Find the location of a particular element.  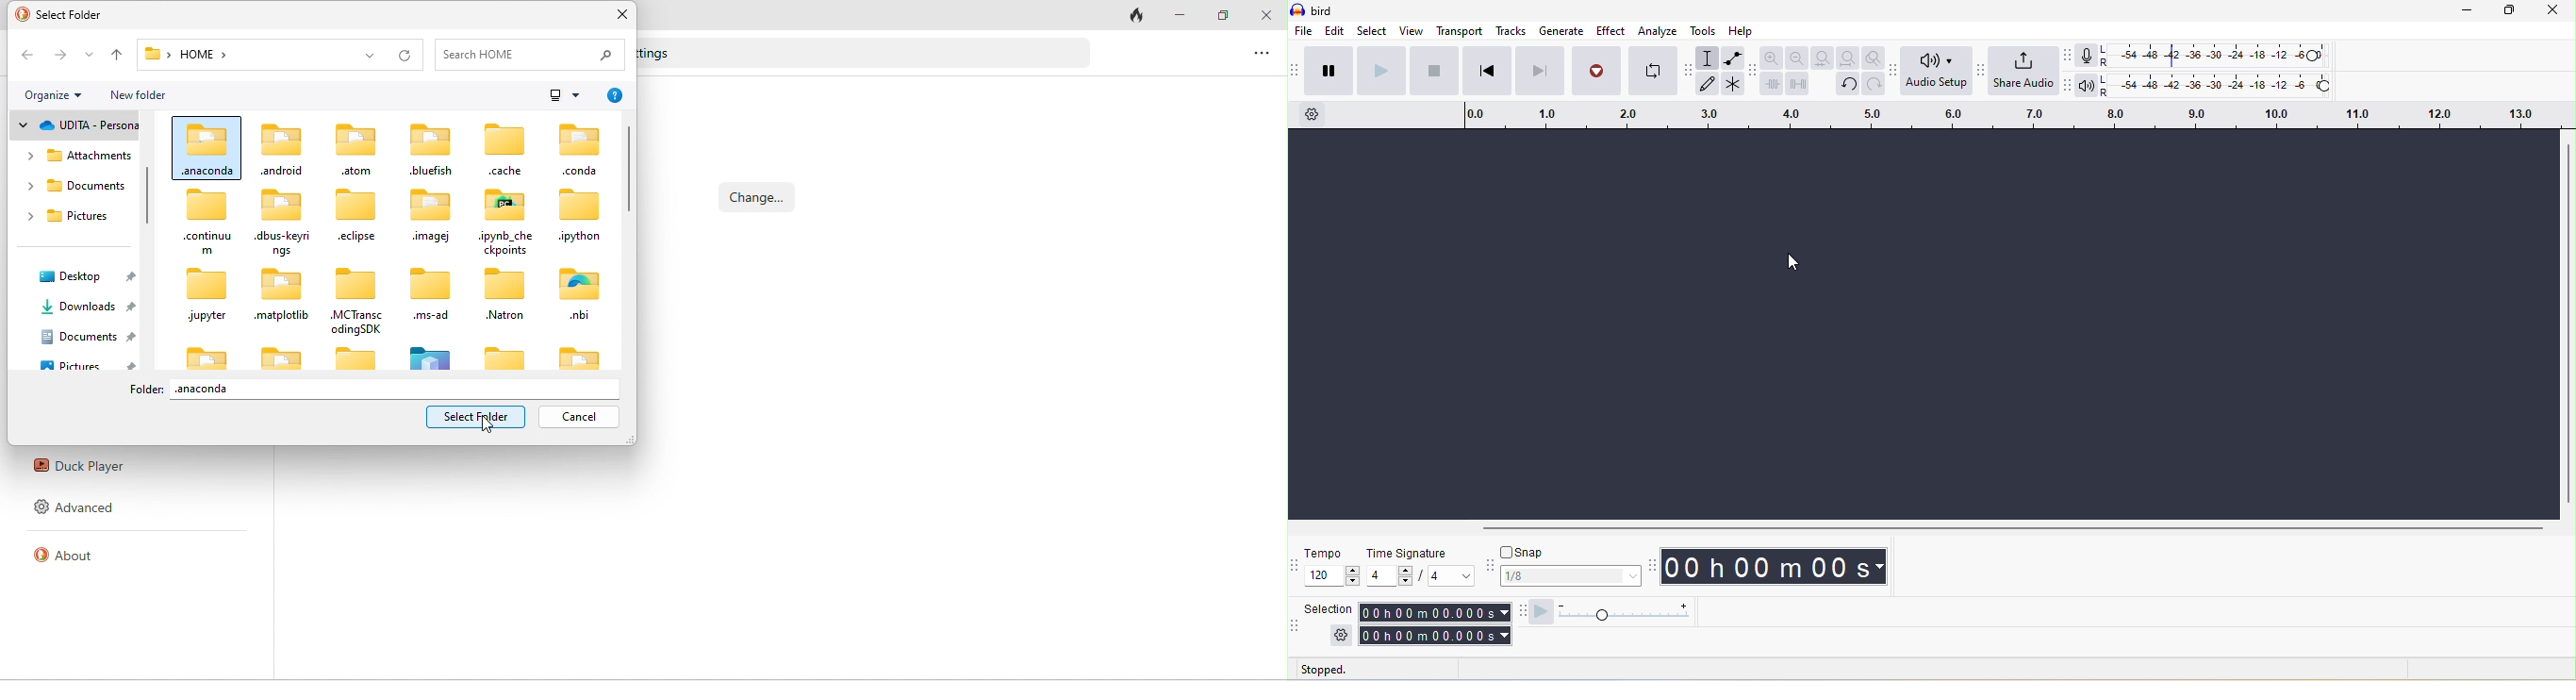

audacity recording meter toolbar is located at coordinates (2068, 56).